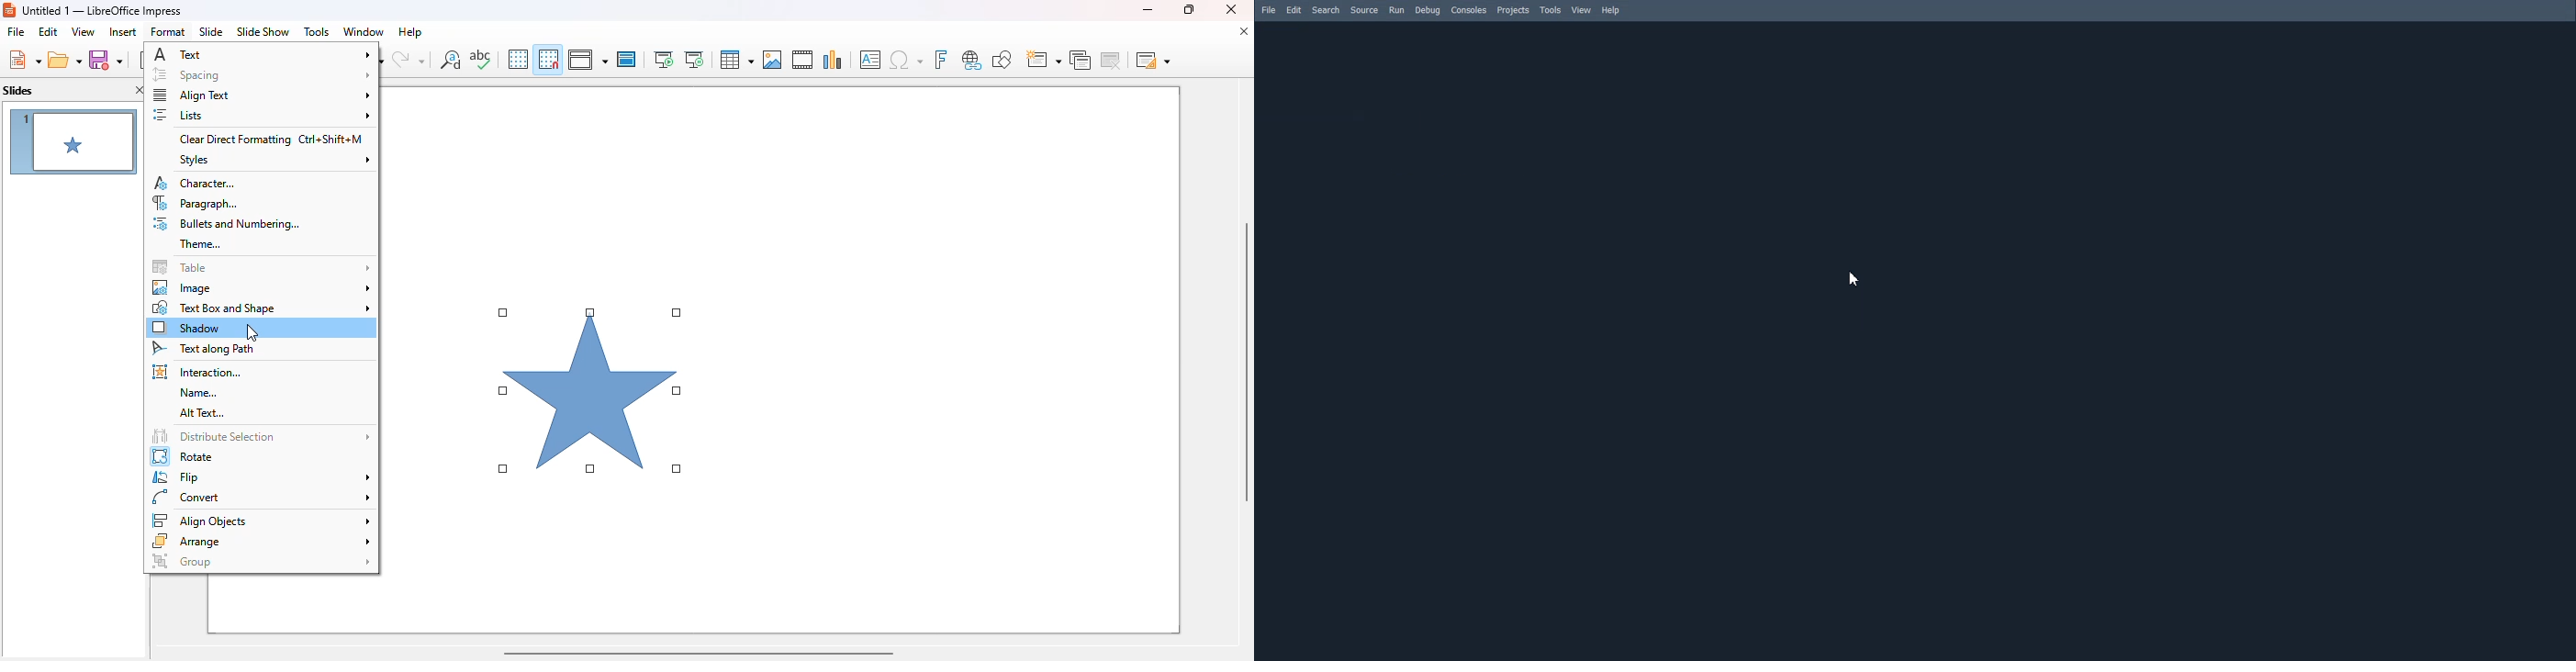 This screenshot has width=2576, height=672. What do you see at coordinates (1364, 10) in the screenshot?
I see `Source` at bounding box center [1364, 10].